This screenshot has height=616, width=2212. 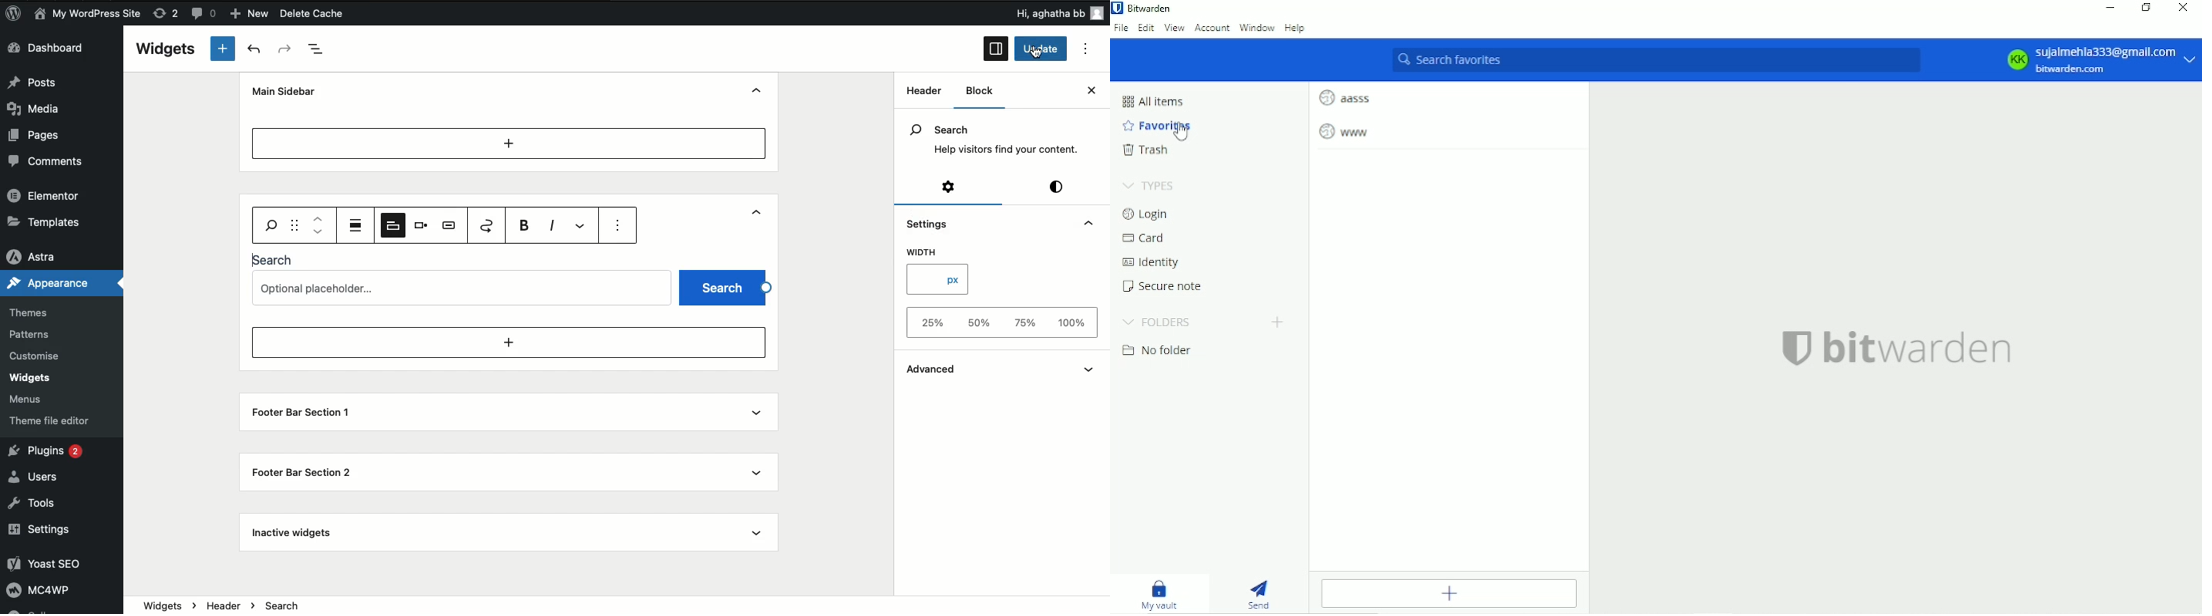 What do you see at coordinates (1145, 213) in the screenshot?
I see `Login` at bounding box center [1145, 213].